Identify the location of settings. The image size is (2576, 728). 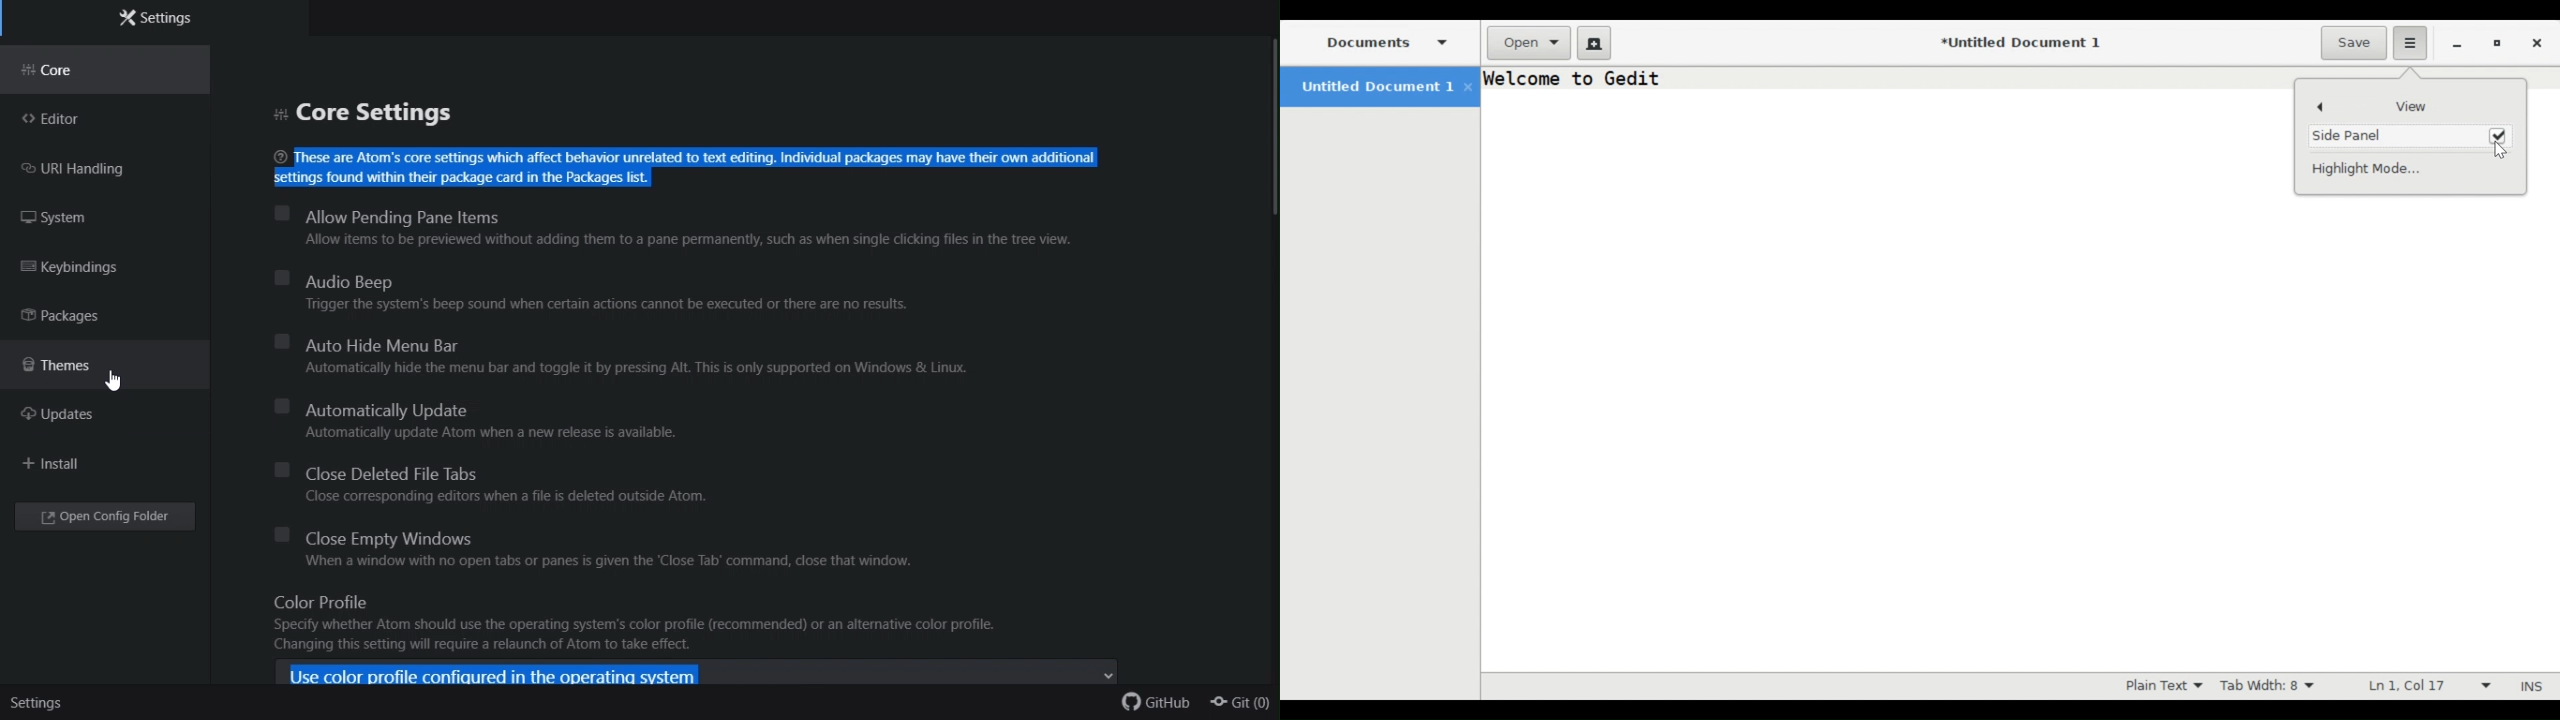
(37, 704).